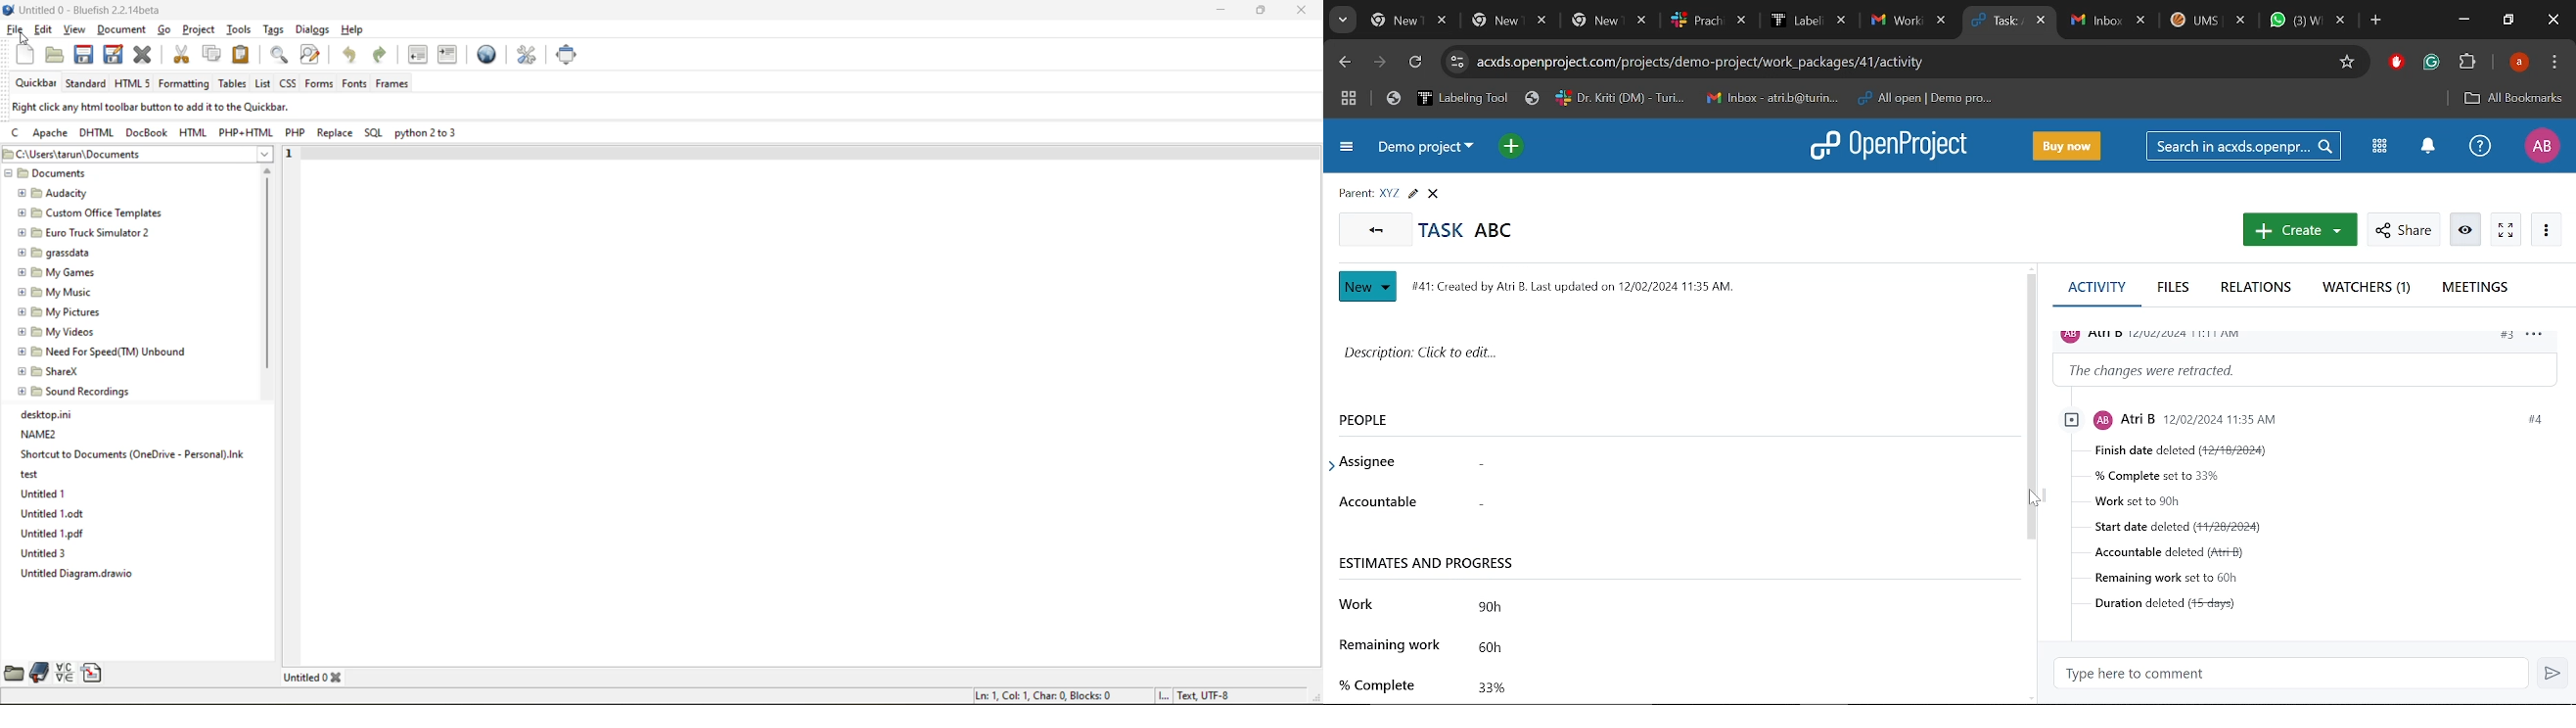 Image resolution: width=2576 pixels, height=728 pixels. I want to click on Notifications, so click(2427, 147).